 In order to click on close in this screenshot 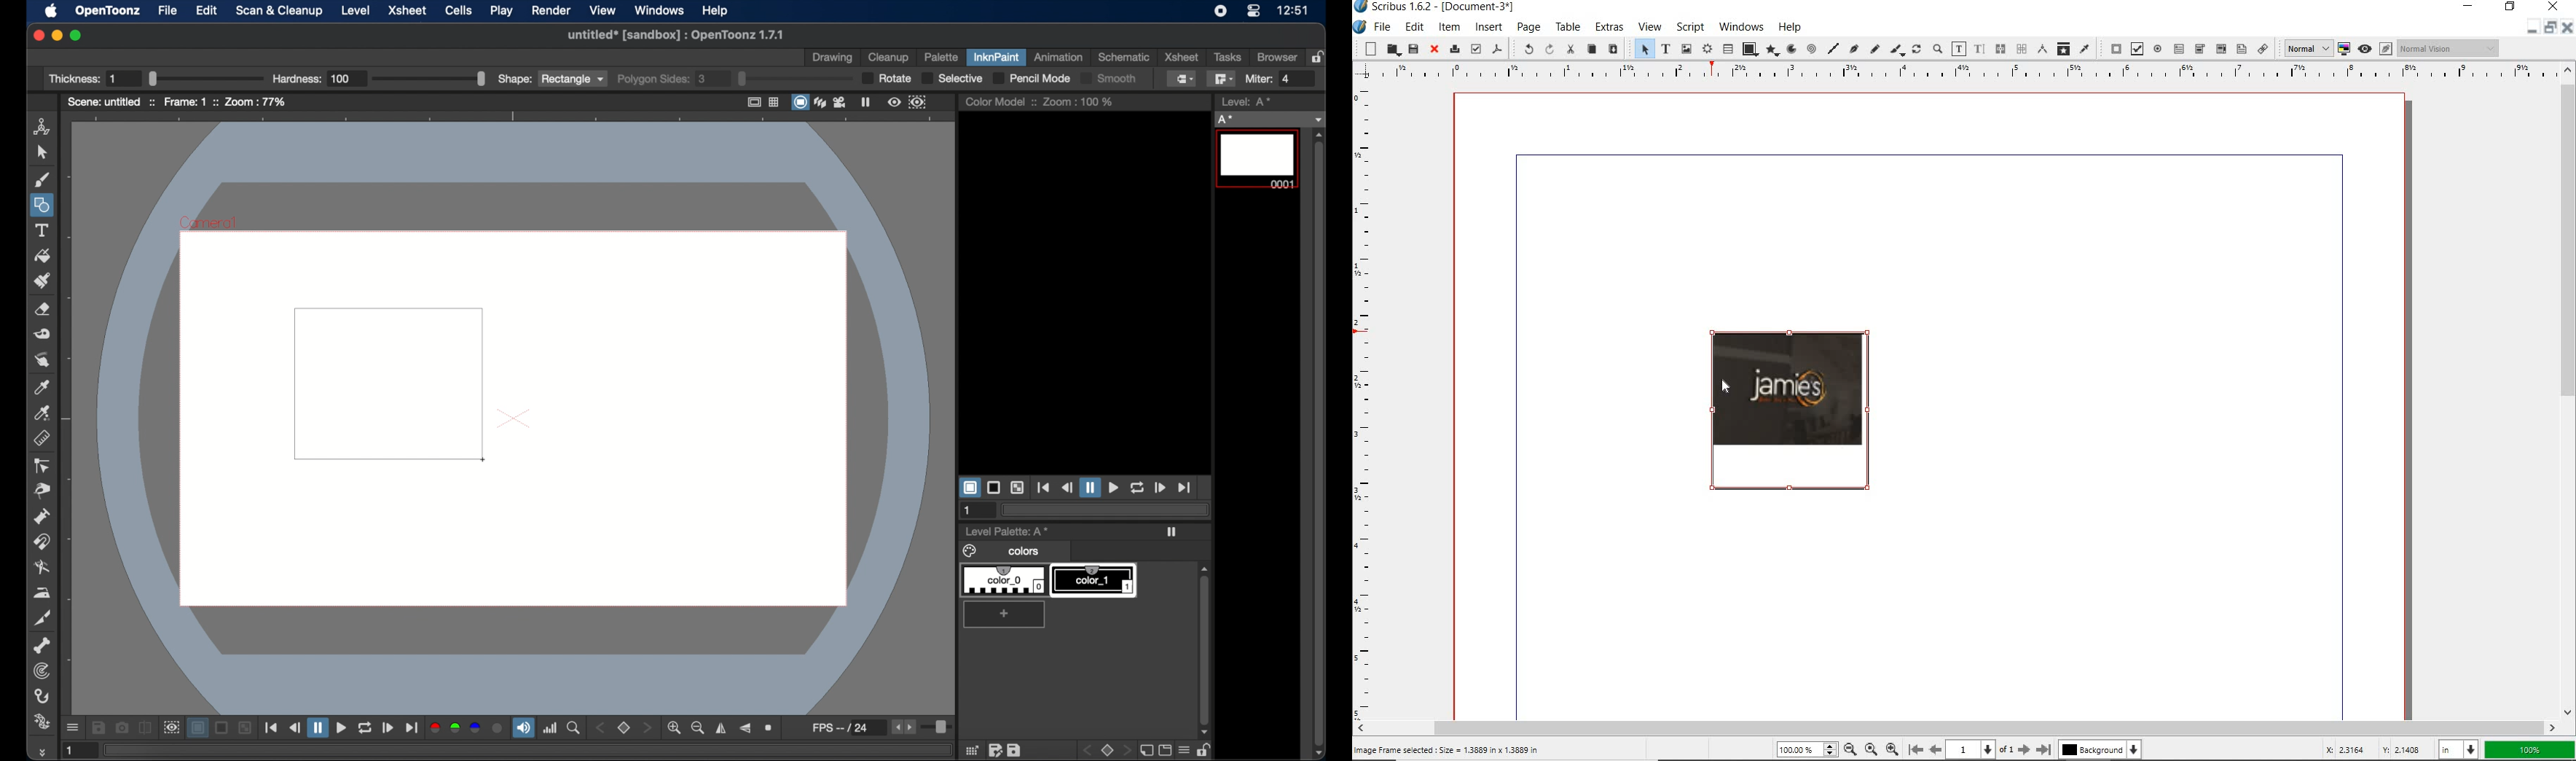, I will do `click(1435, 49)`.